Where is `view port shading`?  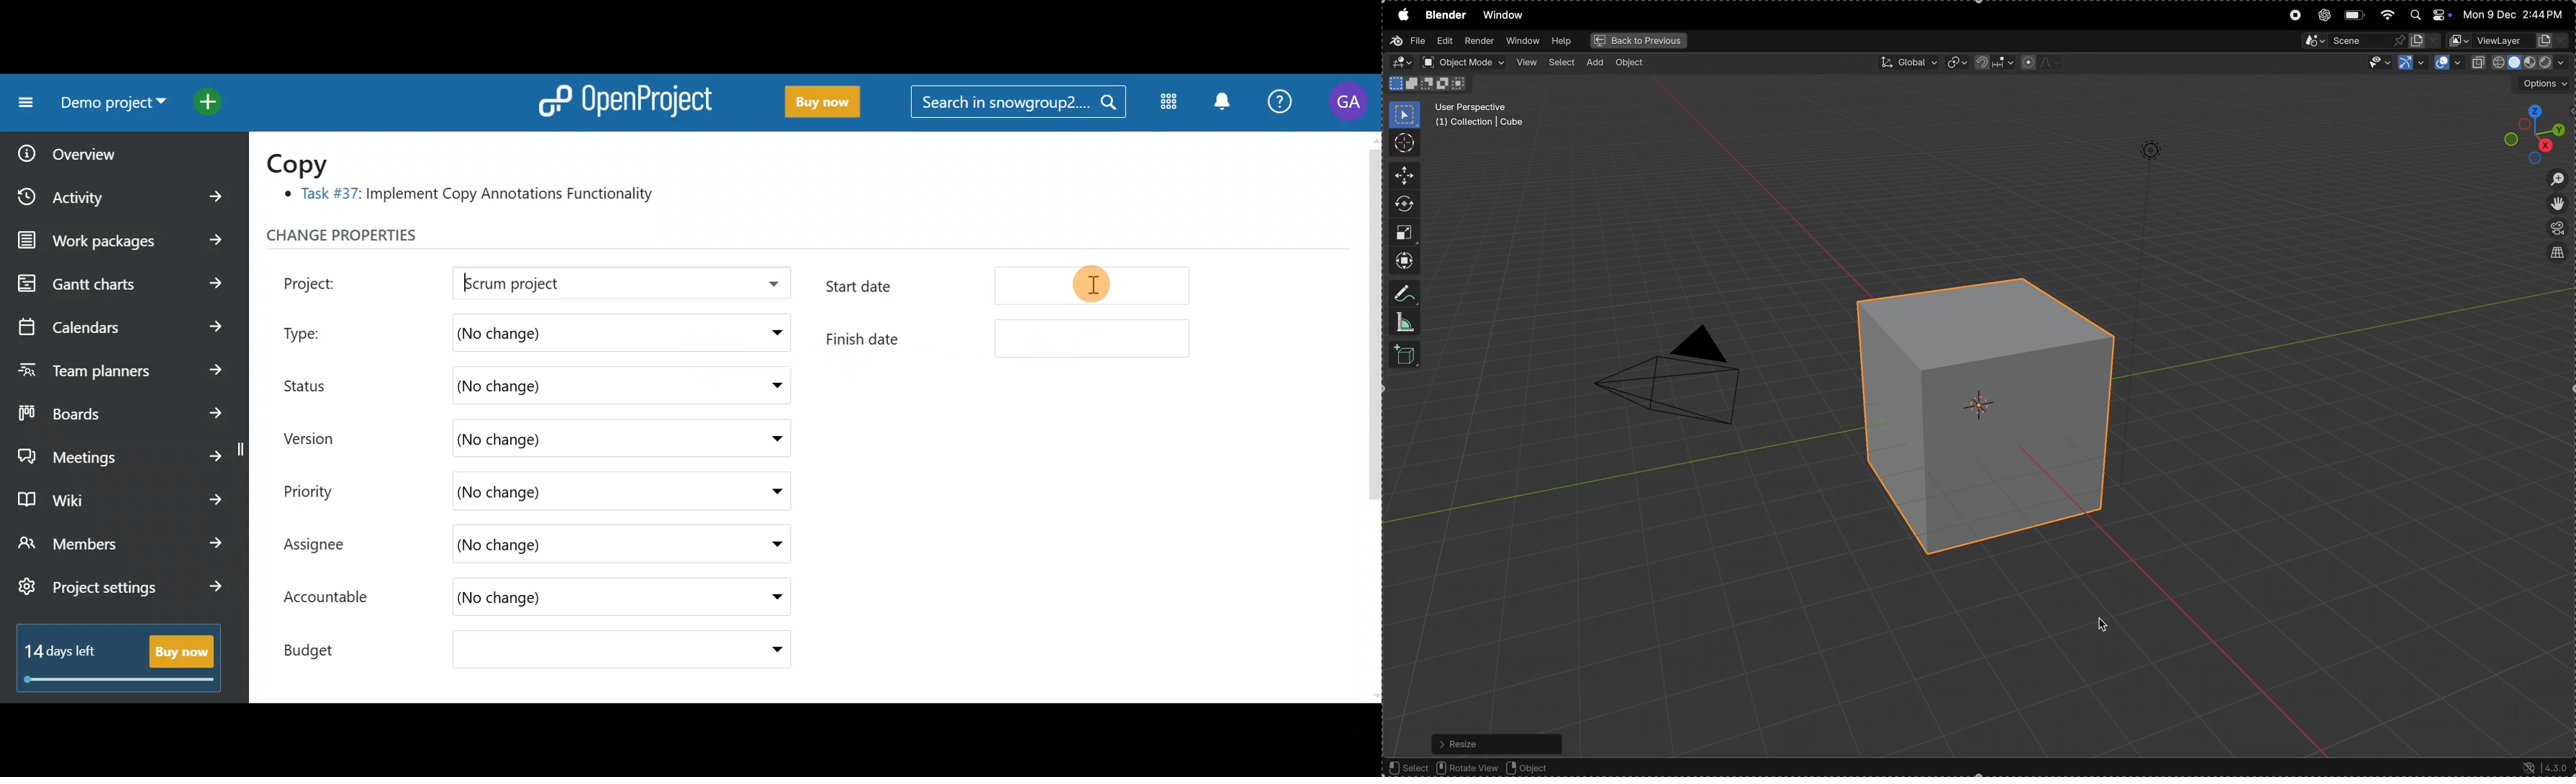 view port shading is located at coordinates (2520, 62).